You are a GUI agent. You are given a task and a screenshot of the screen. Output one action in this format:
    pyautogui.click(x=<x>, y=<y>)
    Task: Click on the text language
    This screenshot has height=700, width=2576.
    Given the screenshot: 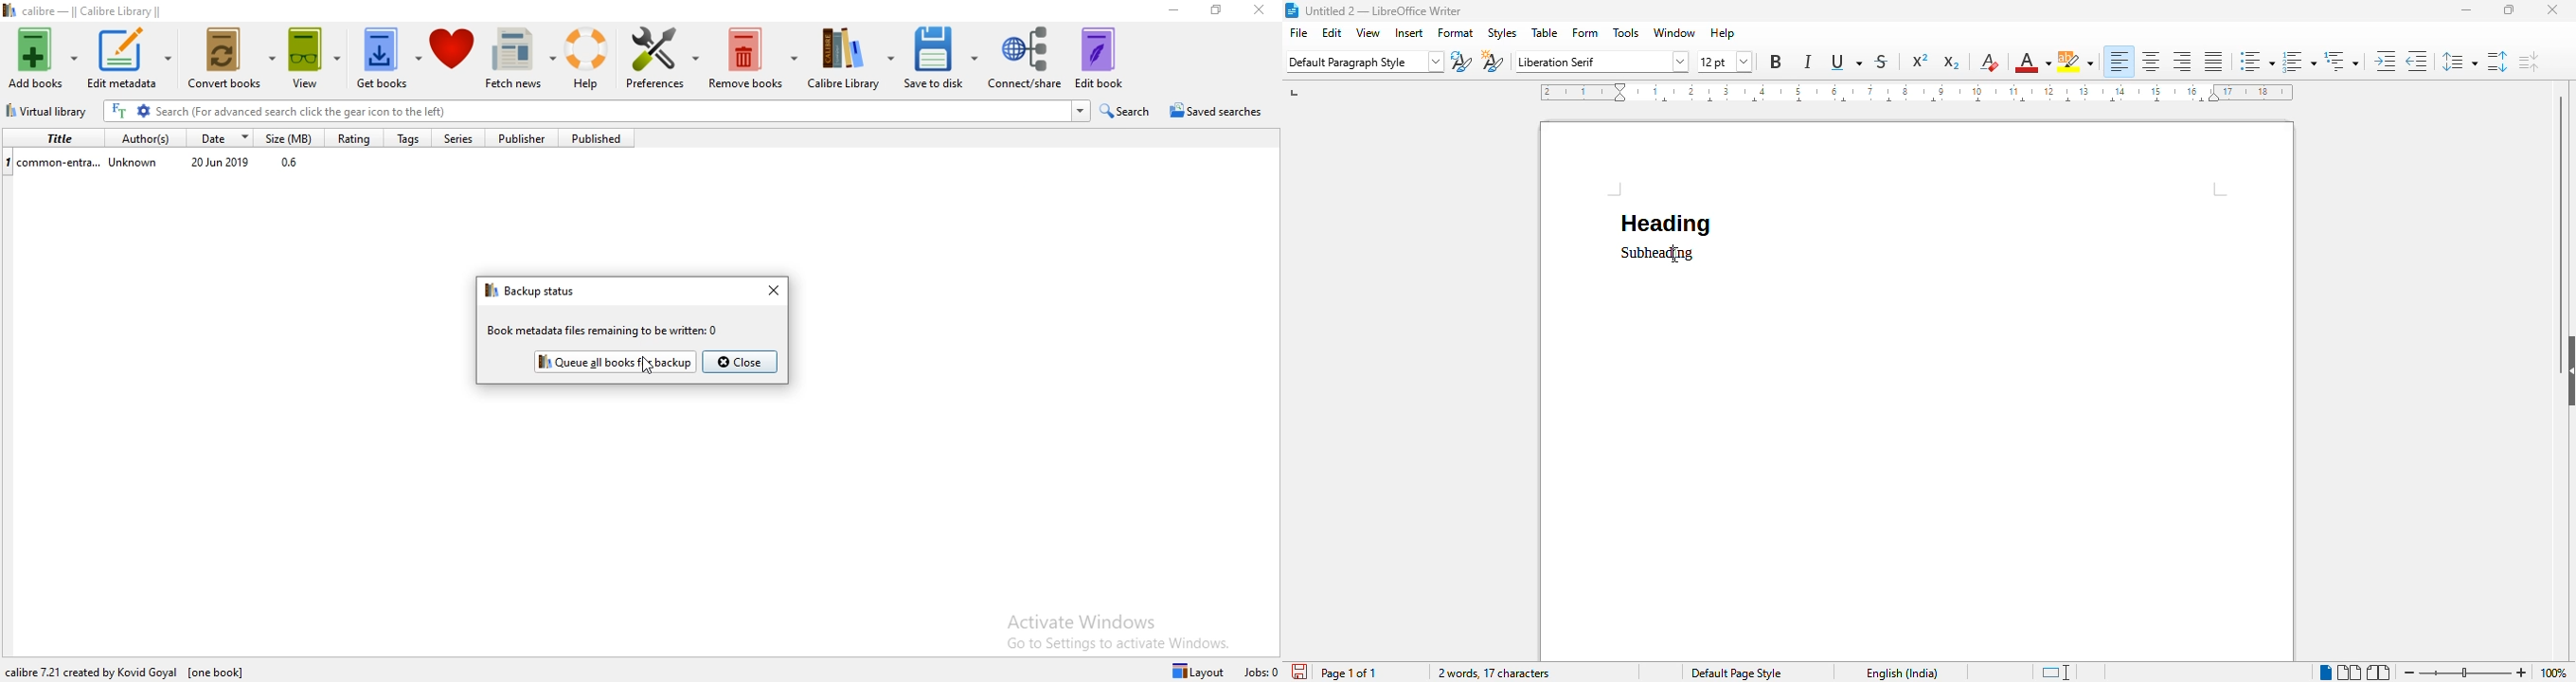 What is the action you would take?
    pyautogui.click(x=1903, y=673)
    